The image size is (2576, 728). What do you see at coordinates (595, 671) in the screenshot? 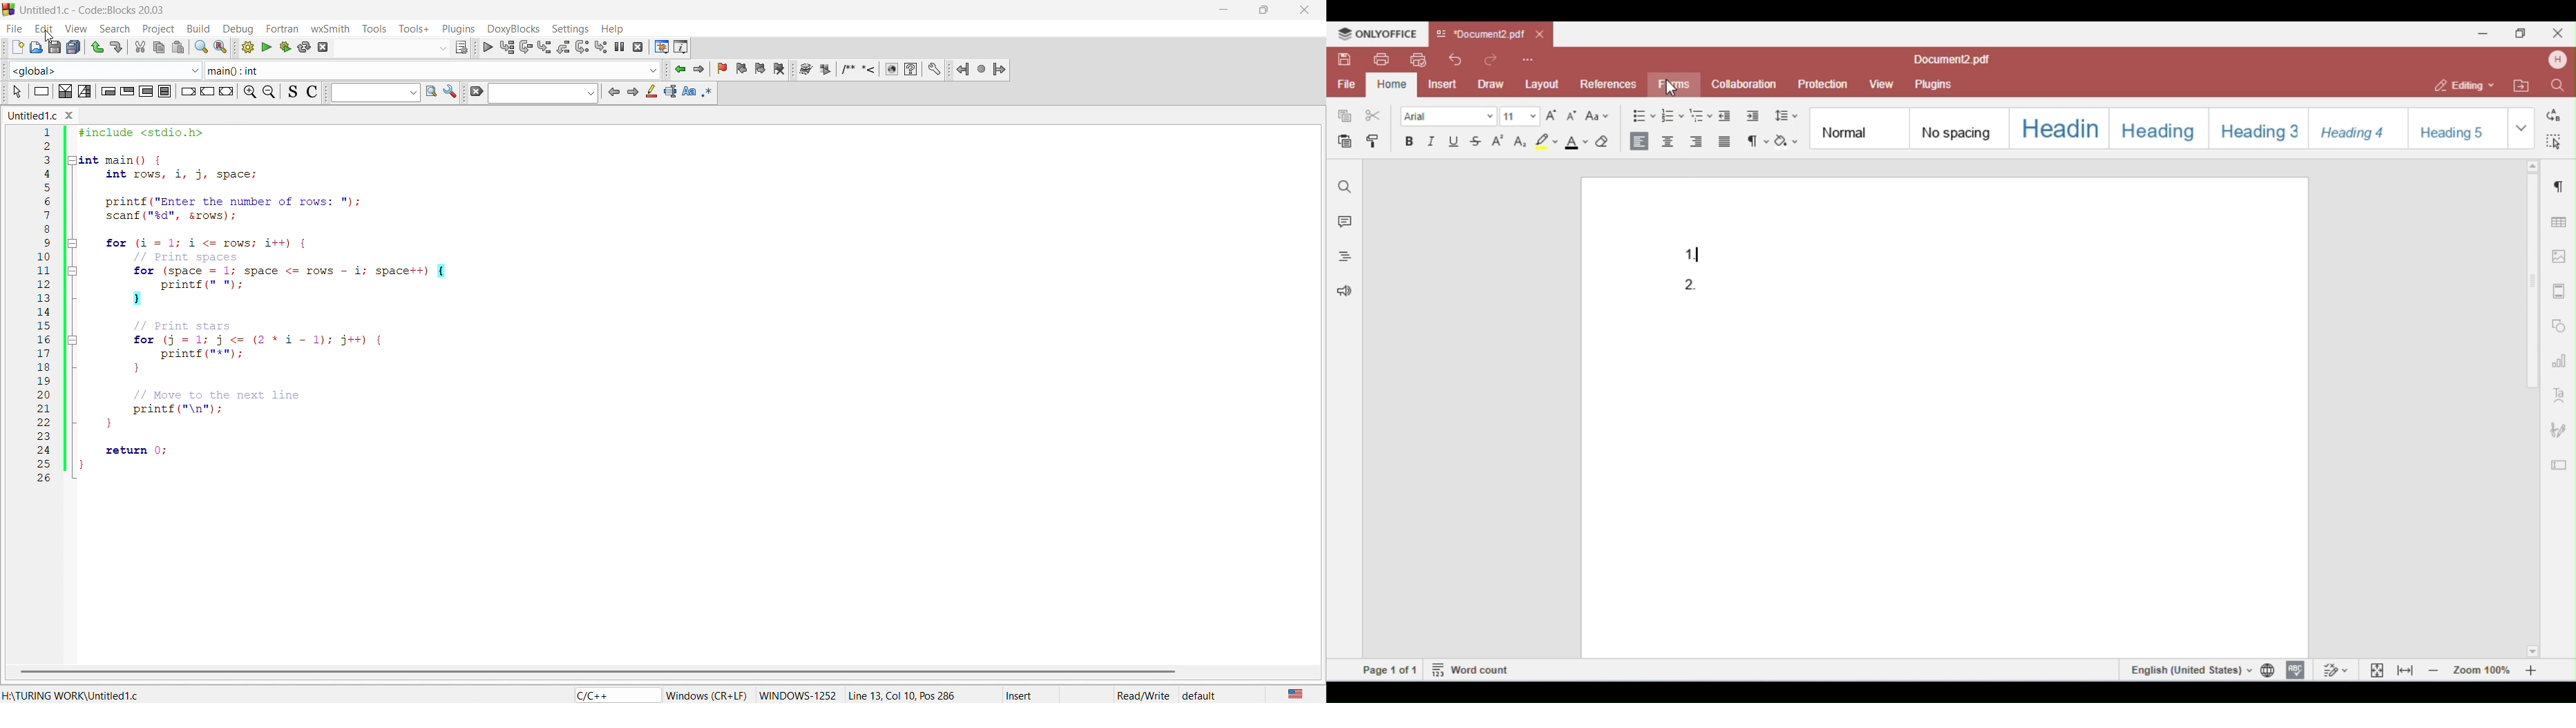
I see `horizontal scroll bar` at bounding box center [595, 671].